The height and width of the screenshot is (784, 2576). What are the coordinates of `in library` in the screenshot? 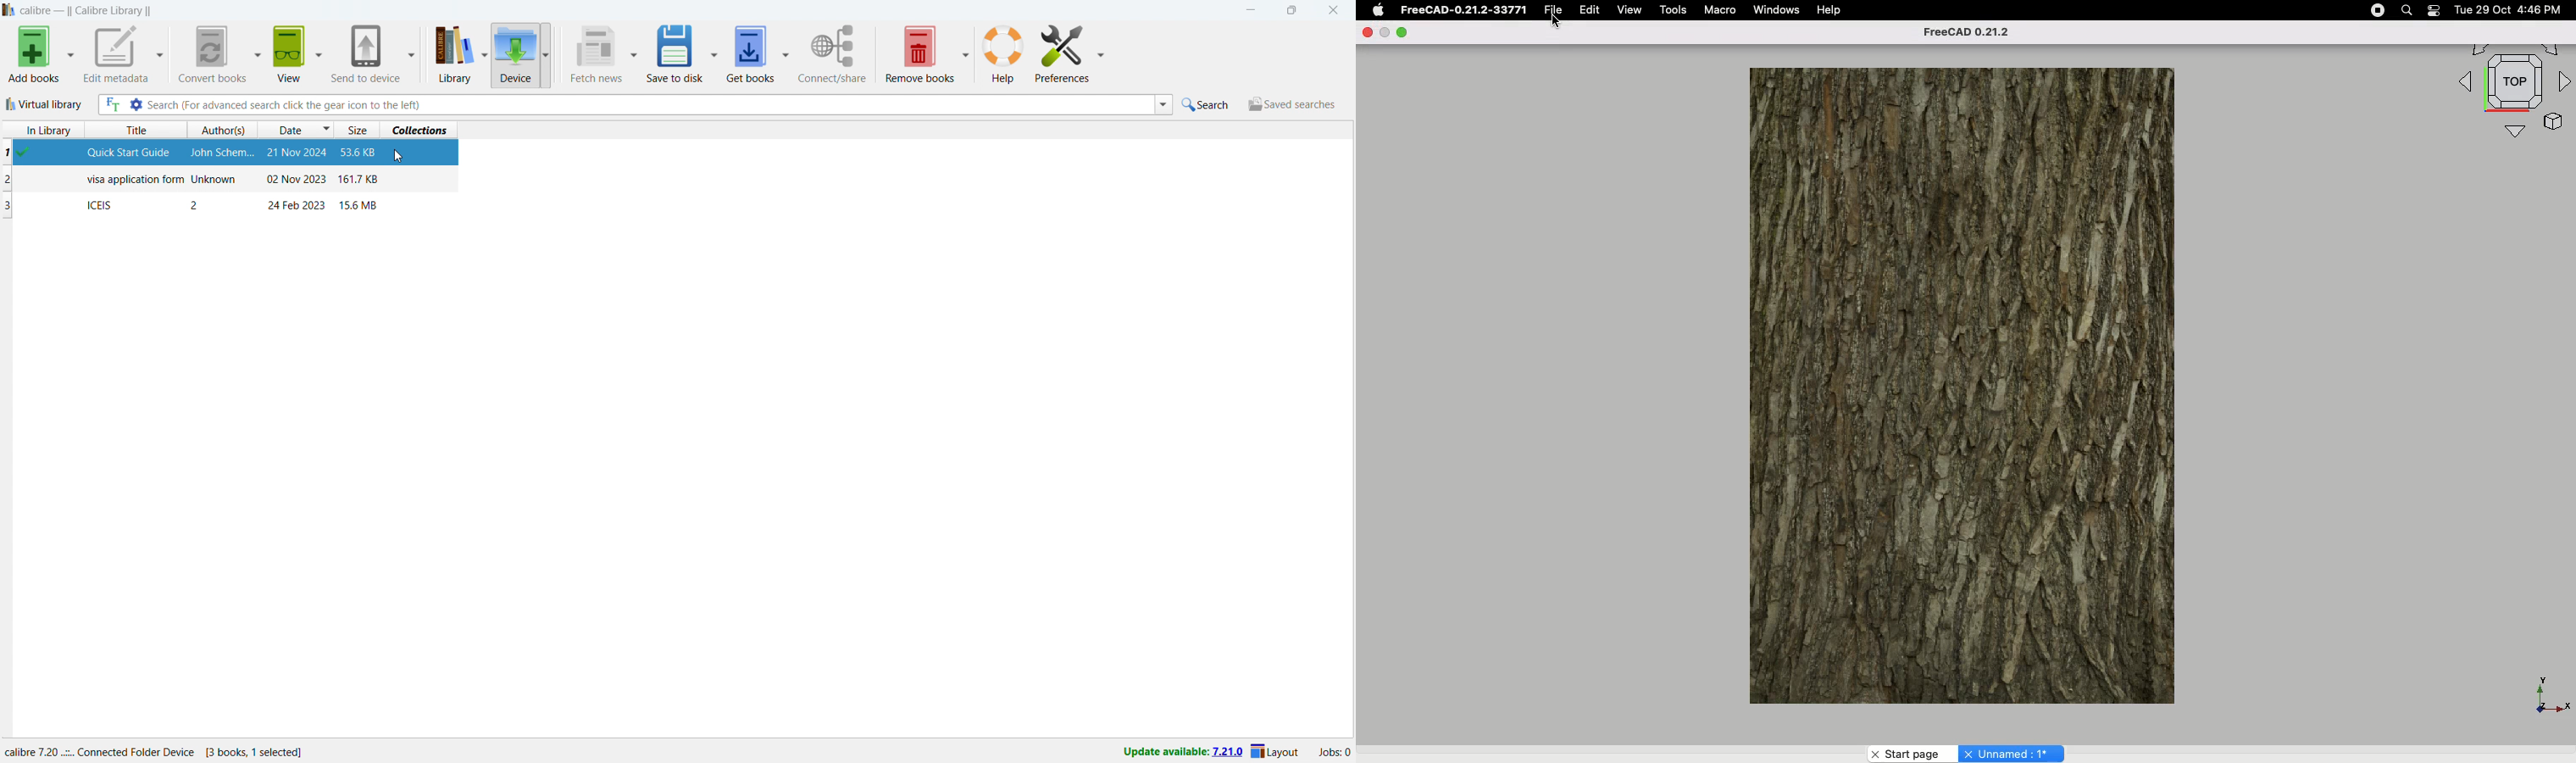 It's located at (44, 130).